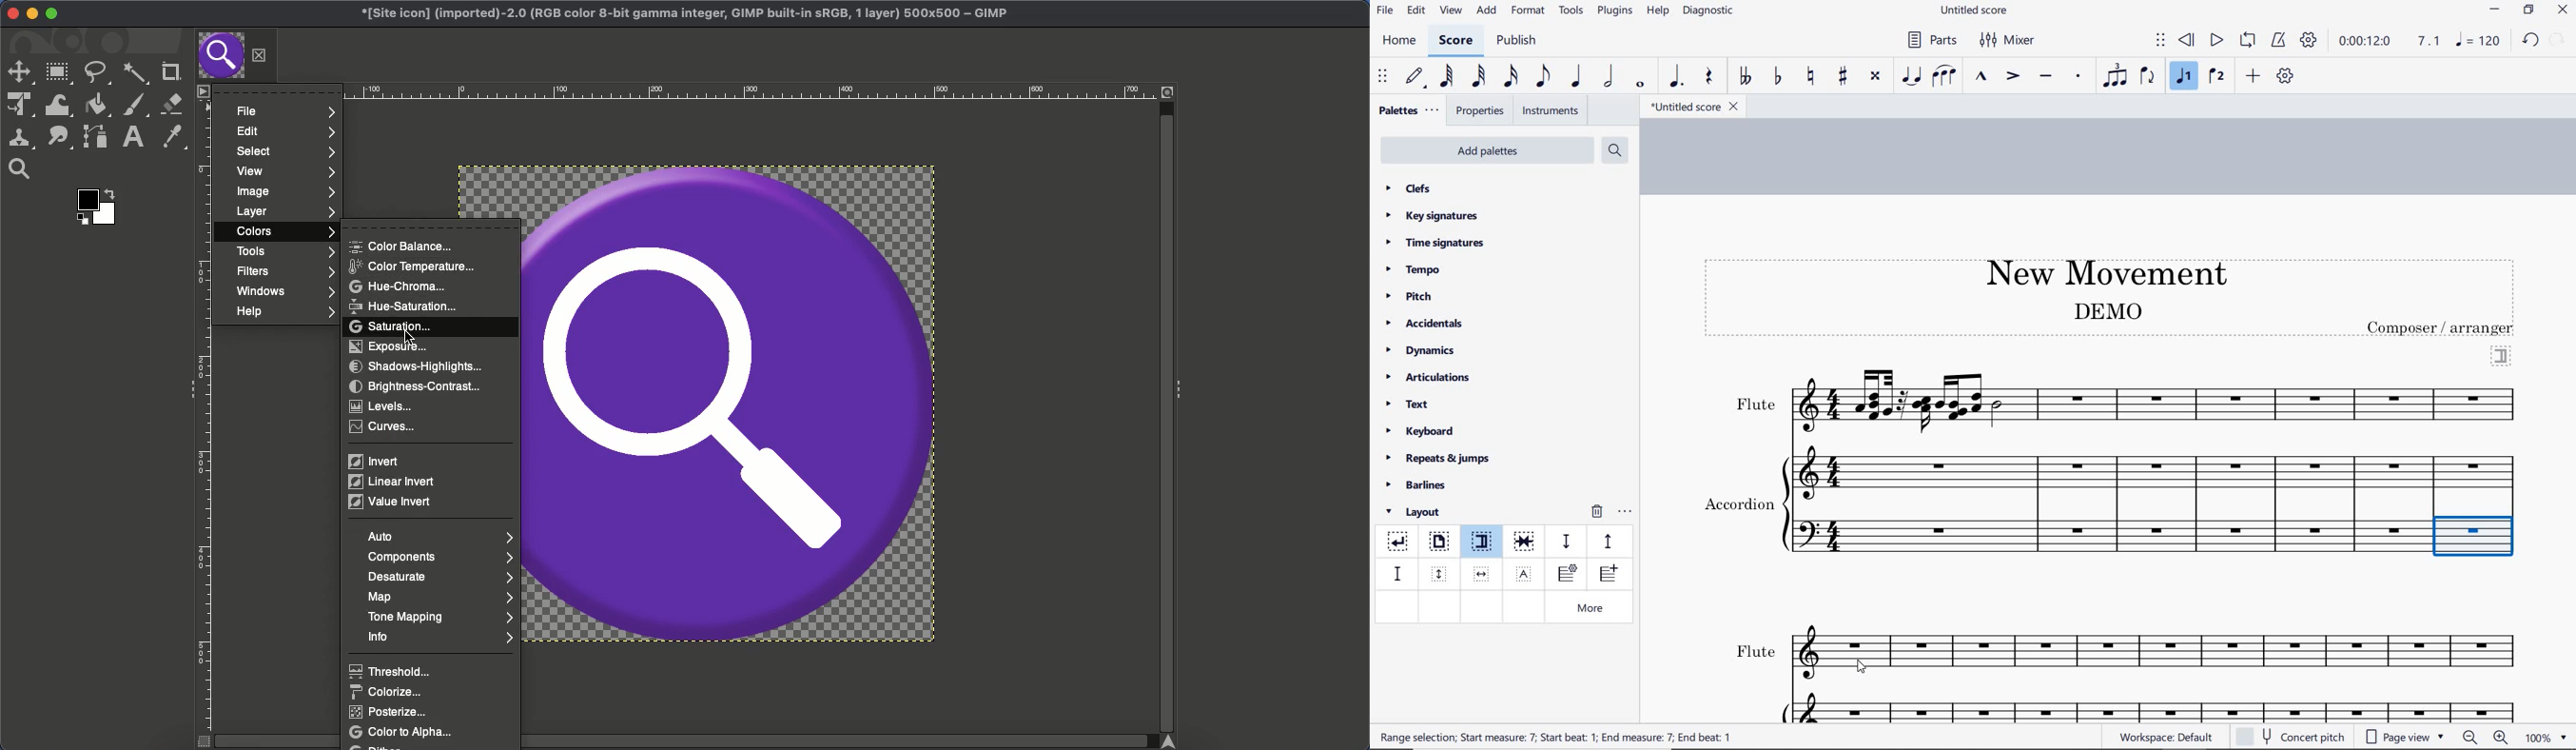 This screenshot has width=2576, height=756. I want to click on Minimize, so click(31, 14).